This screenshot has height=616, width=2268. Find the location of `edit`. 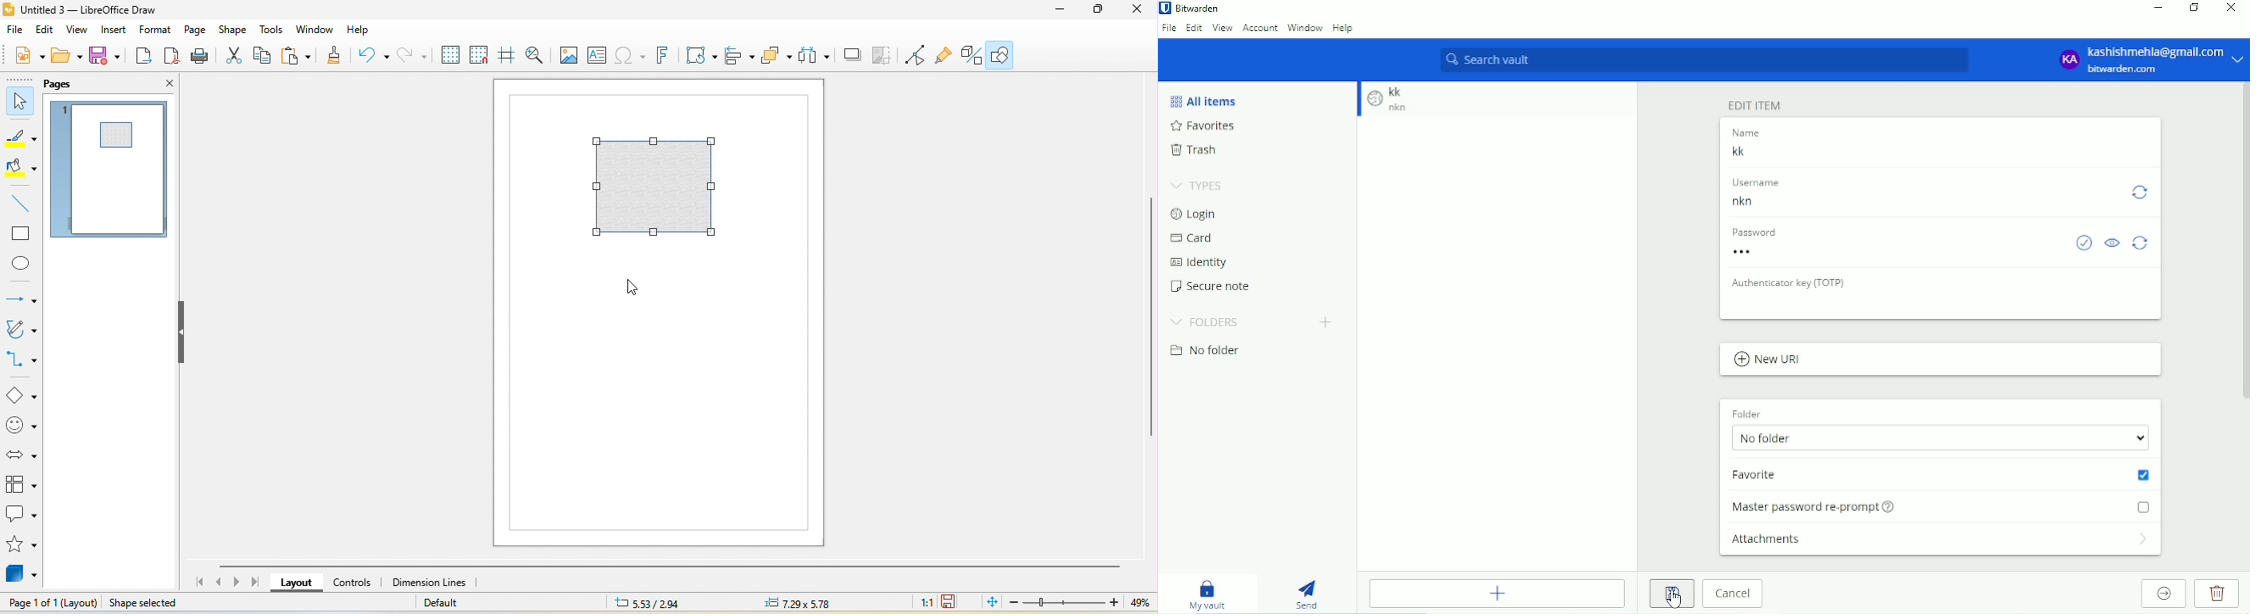

edit is located at coordinates (47, 31).